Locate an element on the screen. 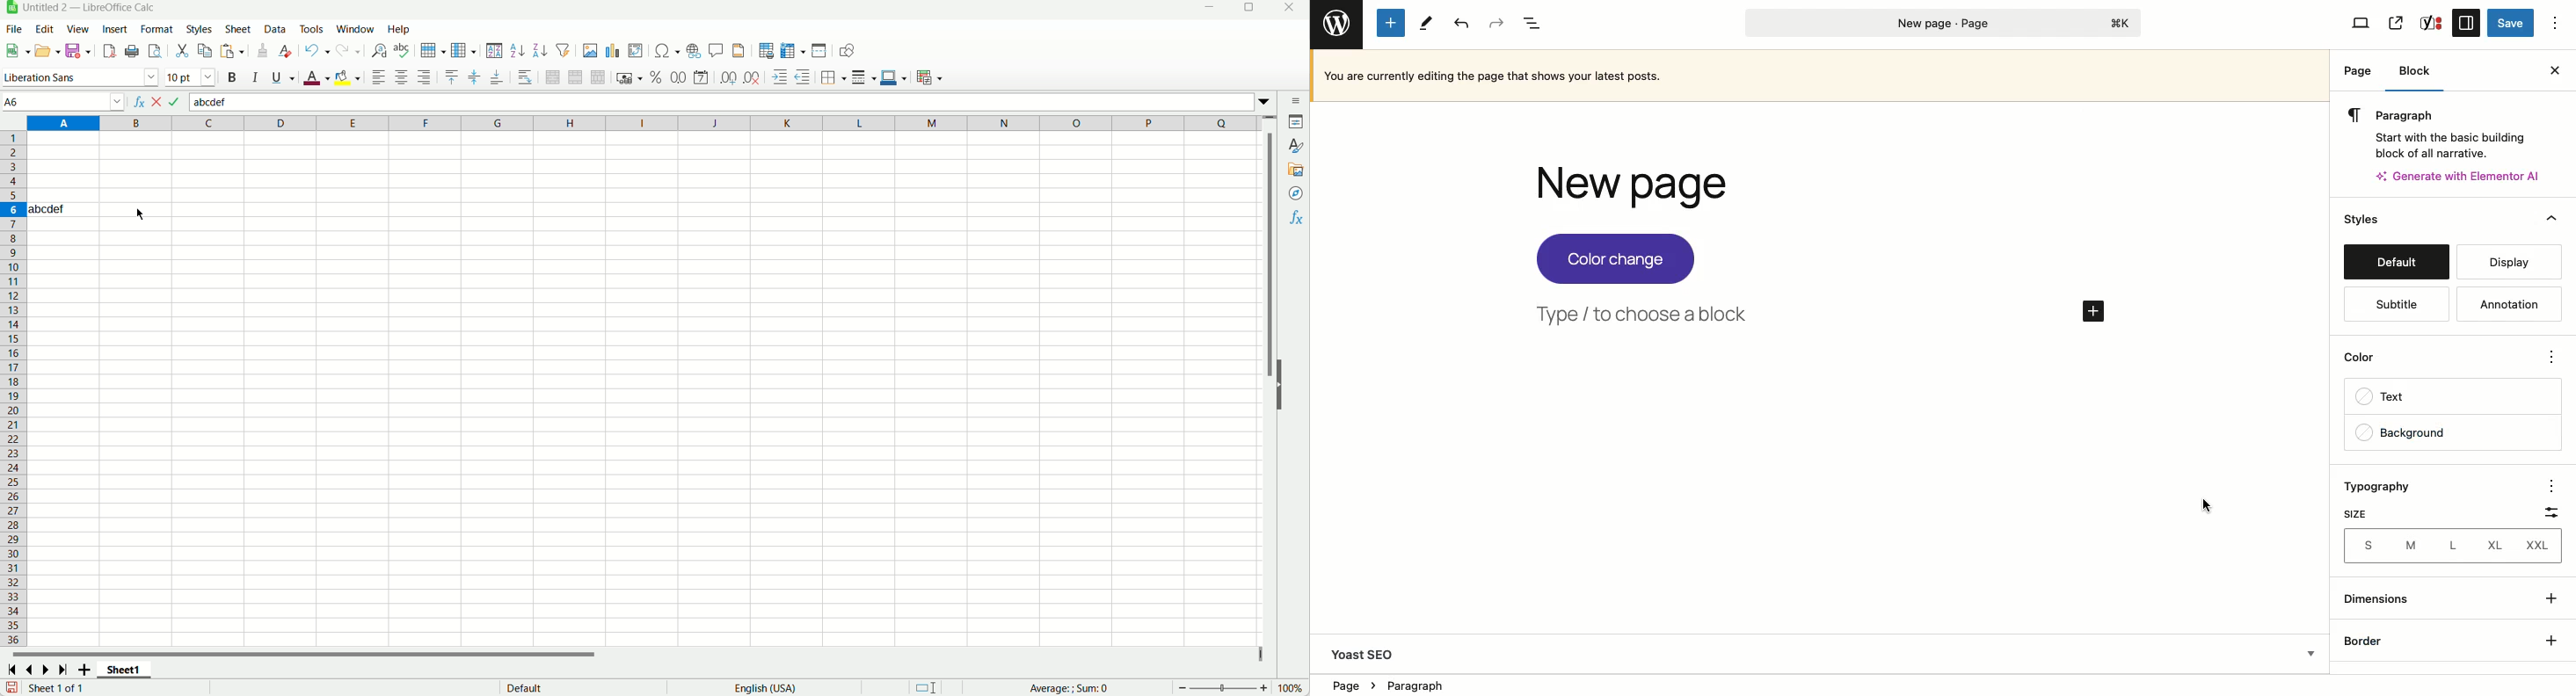  input line is located at coordinates (731, 103).